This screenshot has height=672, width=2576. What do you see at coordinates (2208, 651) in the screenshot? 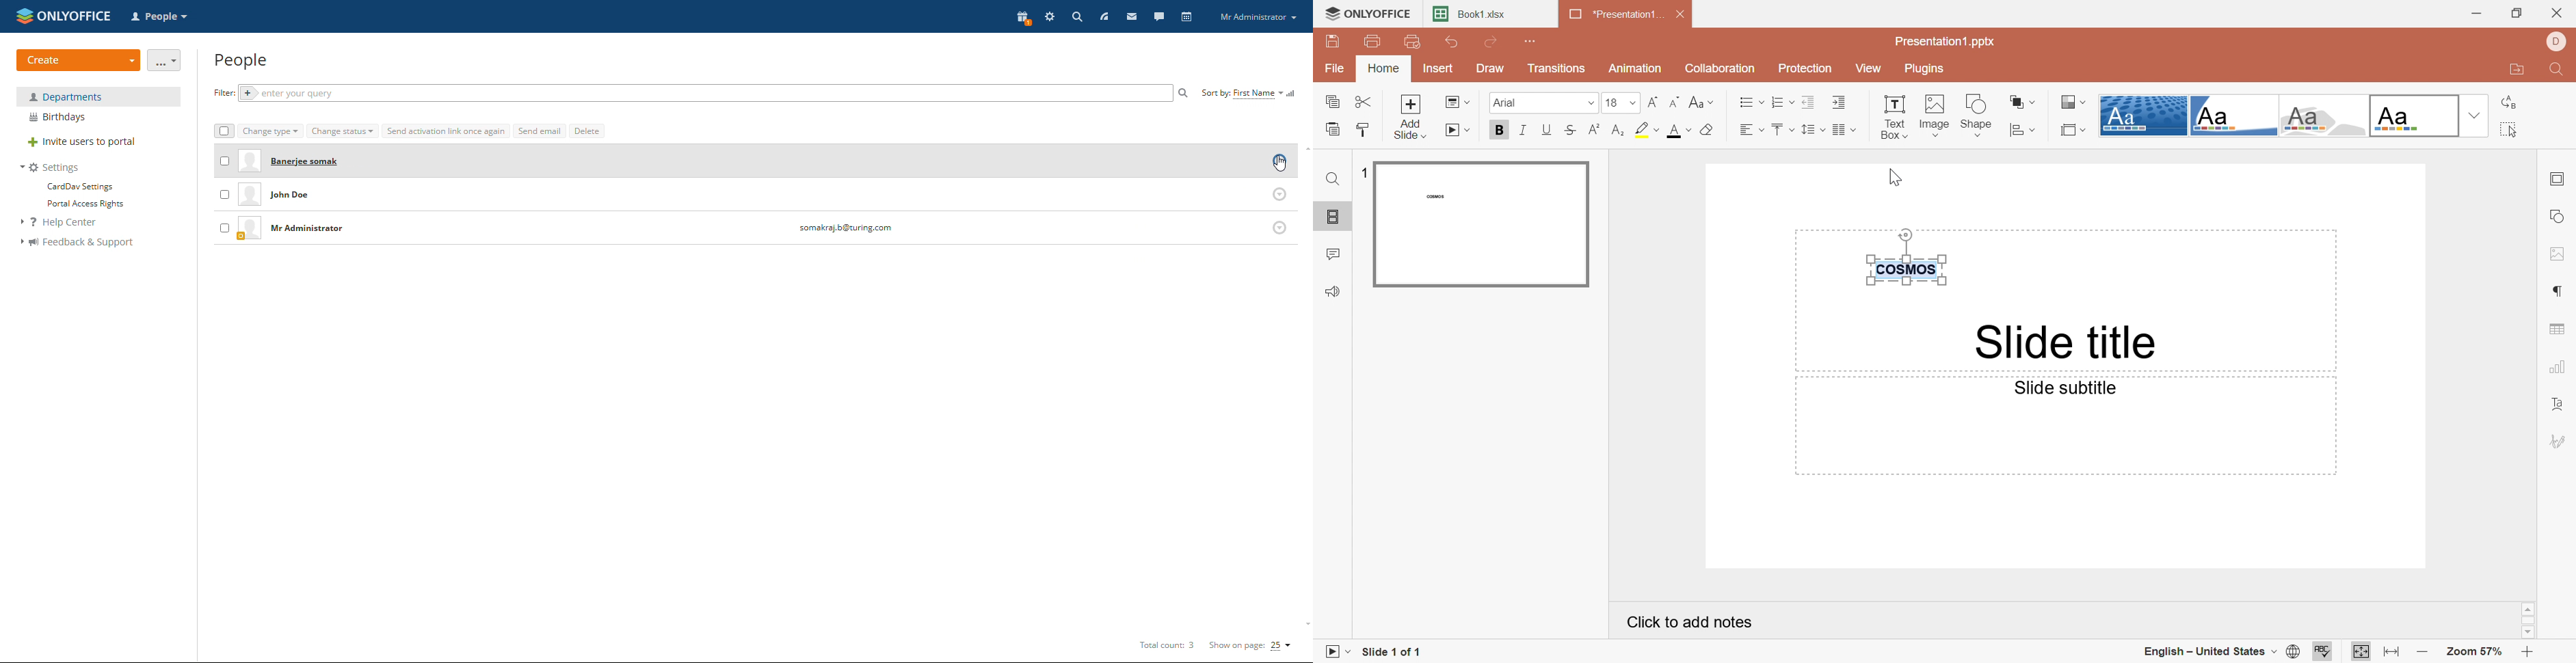
I see `English - United State` at bounding box center [2208, 651].